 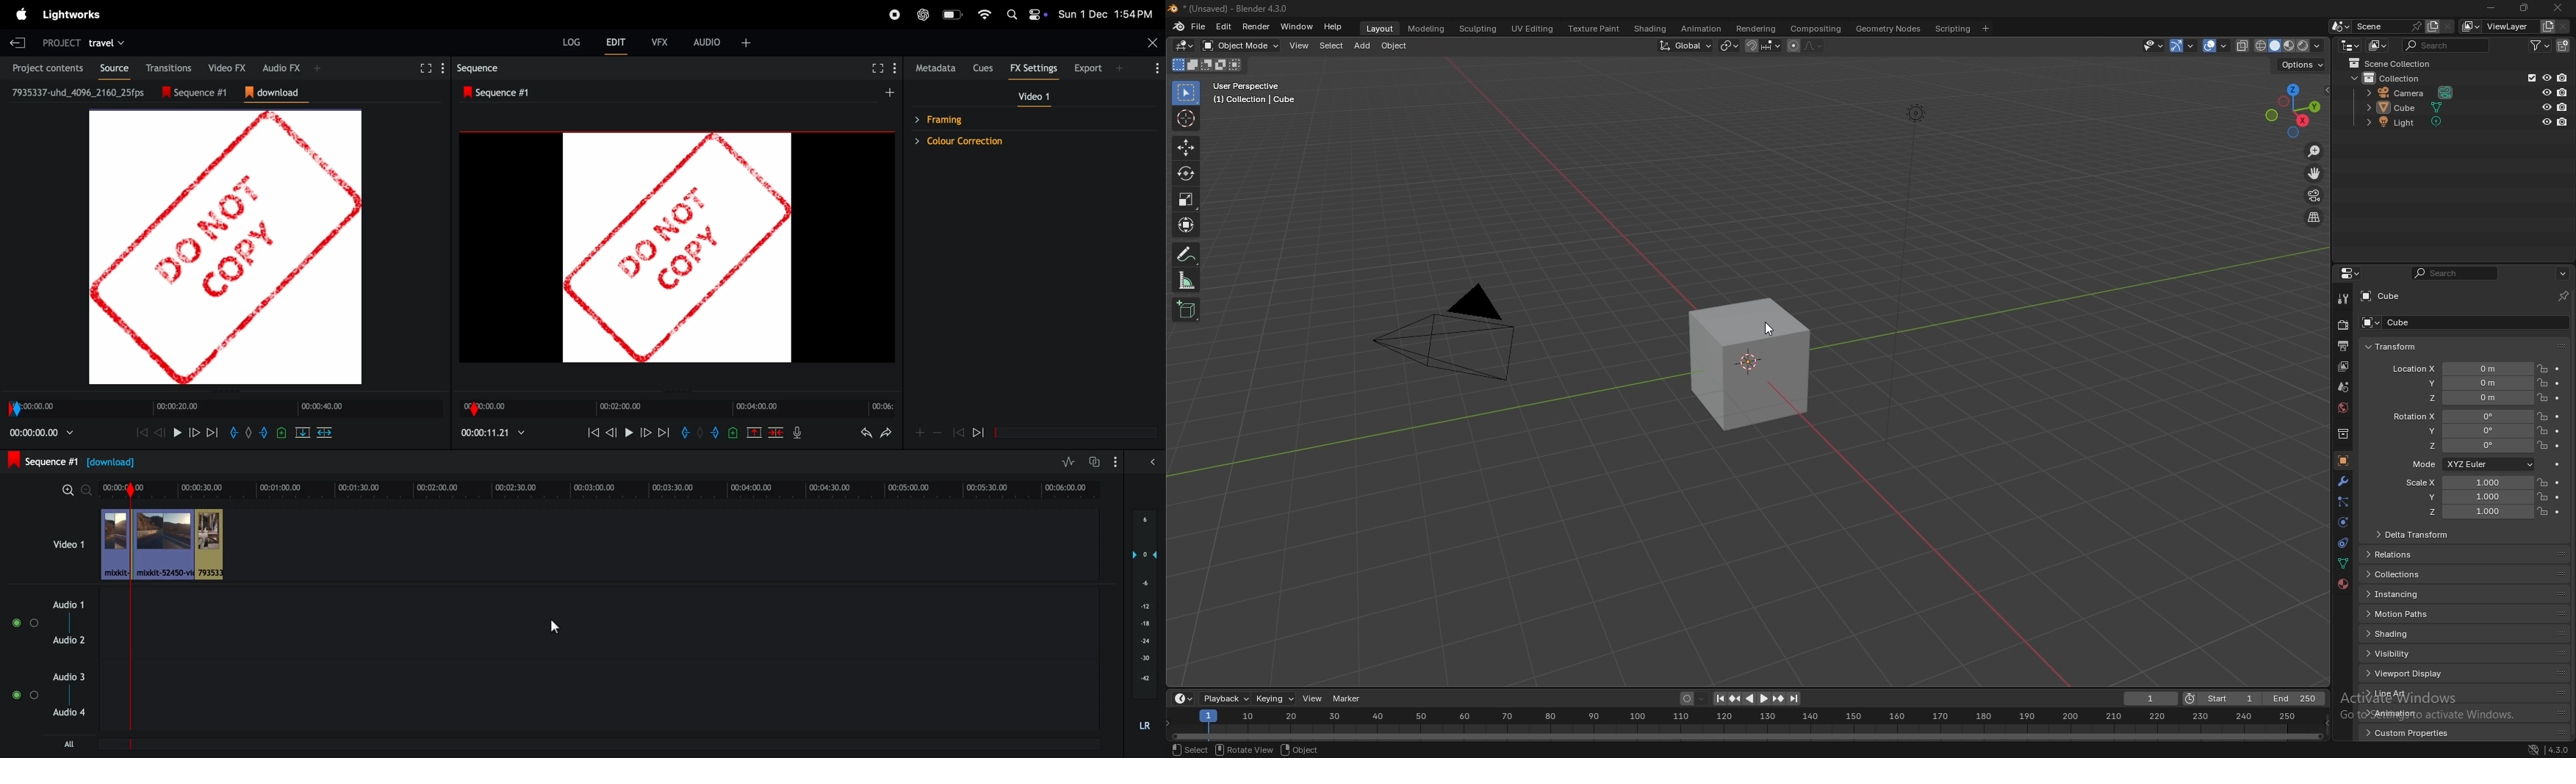 What do you see at coordinates (2564, 92) in the screenshot?
I see `disable in render` at bounding box center [2564, 92].